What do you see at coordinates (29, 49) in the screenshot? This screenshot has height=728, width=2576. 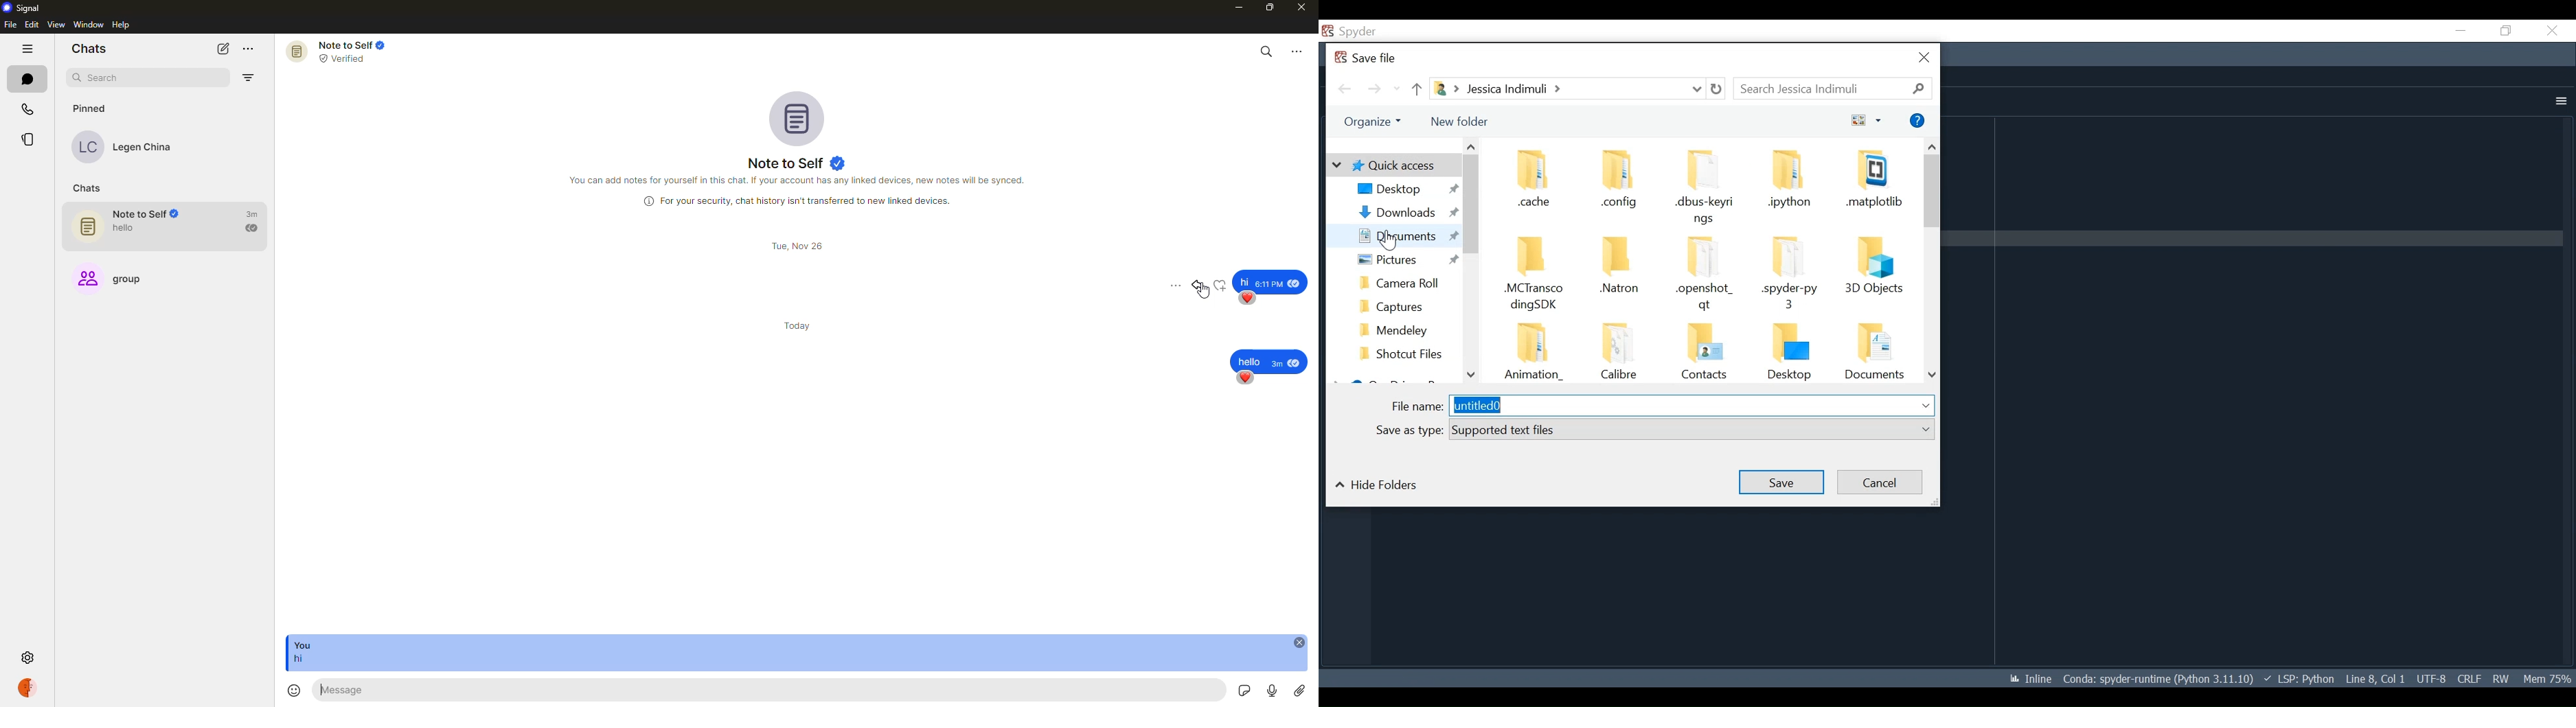 I see `hide tabs` at bounding box center [29, 49].